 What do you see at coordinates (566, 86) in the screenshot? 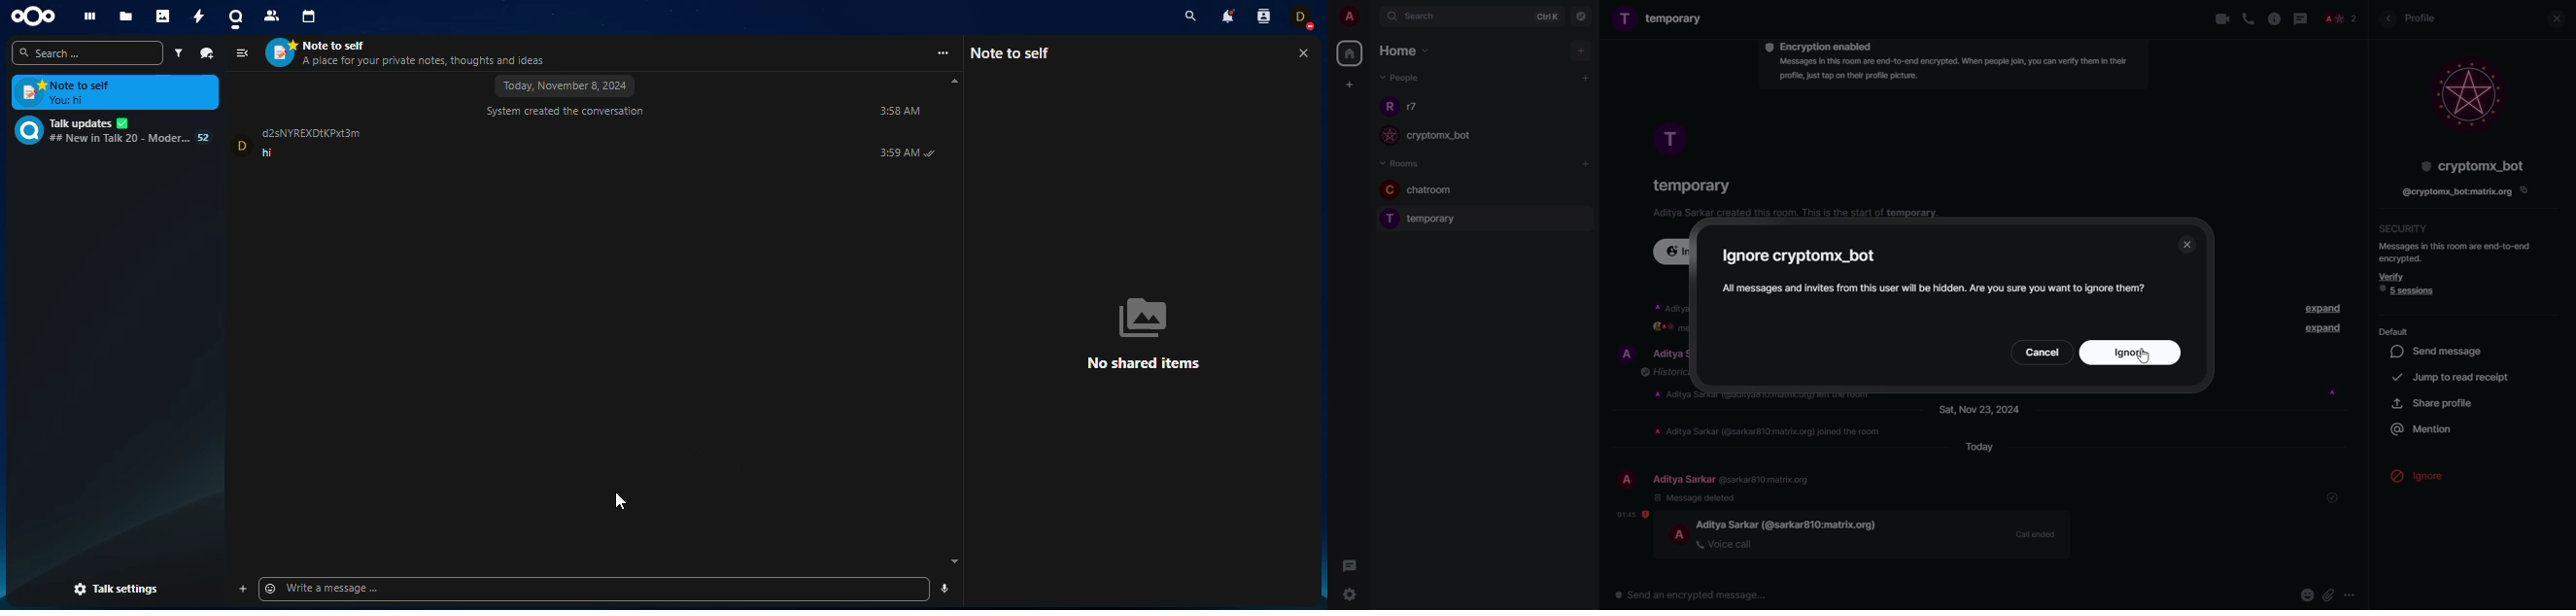
I see `november 8, 2024` at bounding box center [566, 86].